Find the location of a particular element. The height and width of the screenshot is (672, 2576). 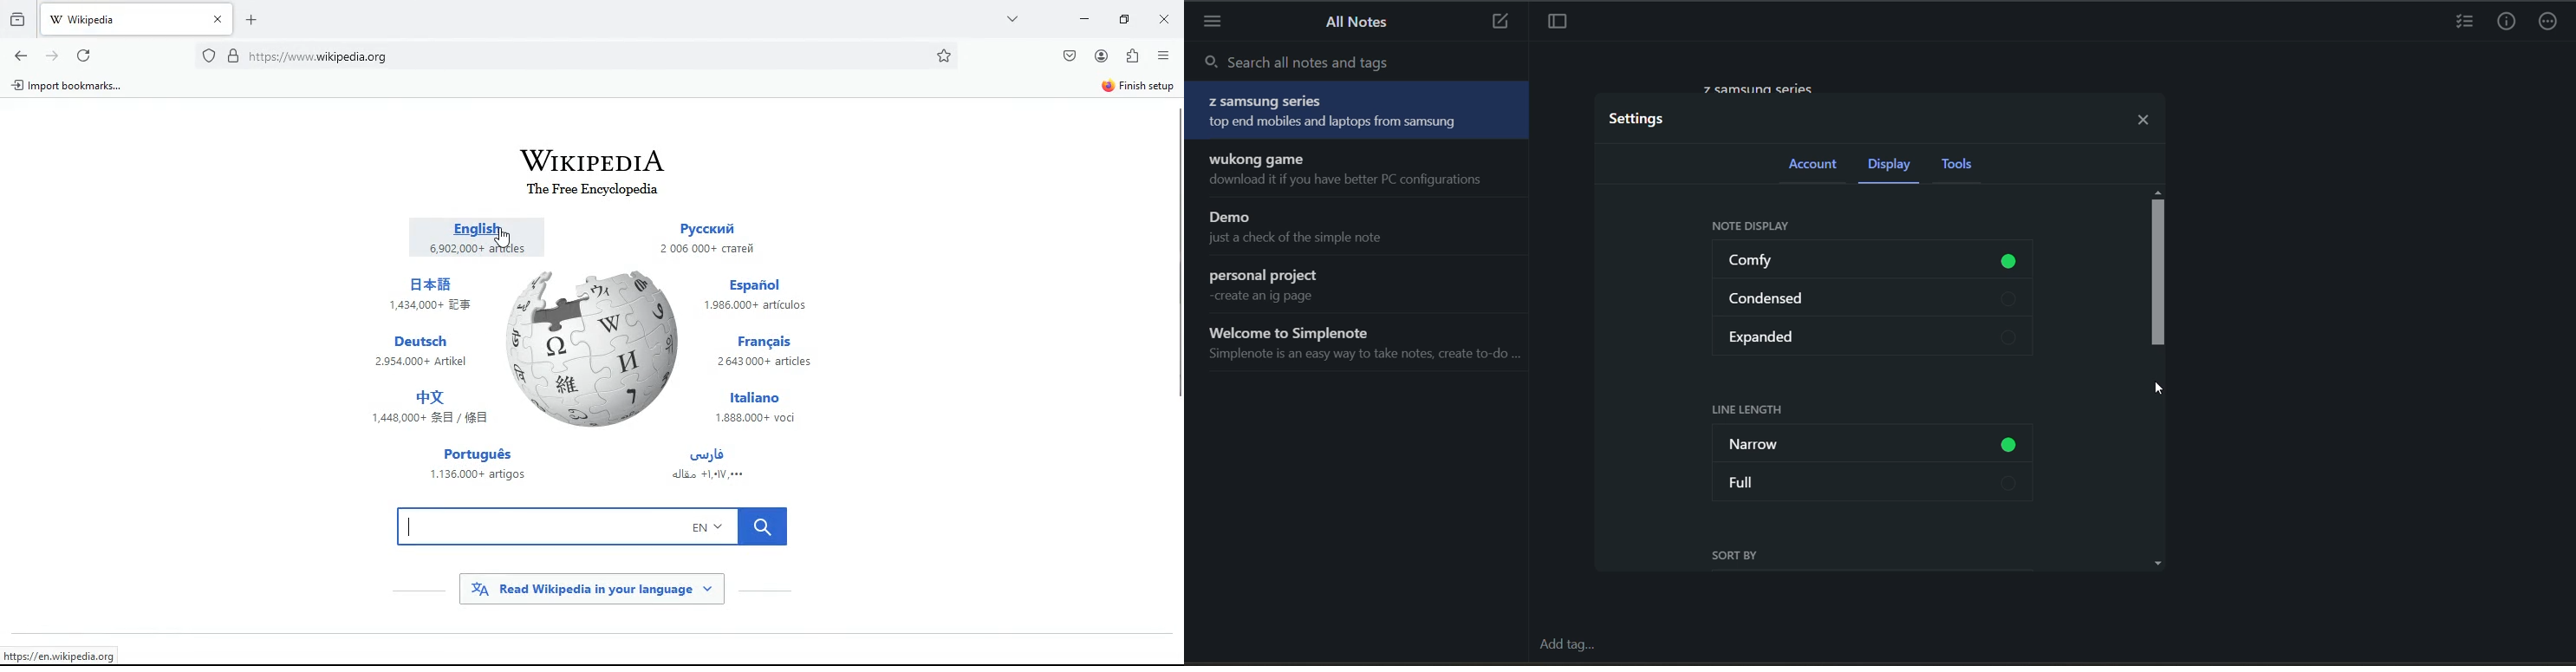

https://www.wikipedia.org is located at coordinates (72, 654).